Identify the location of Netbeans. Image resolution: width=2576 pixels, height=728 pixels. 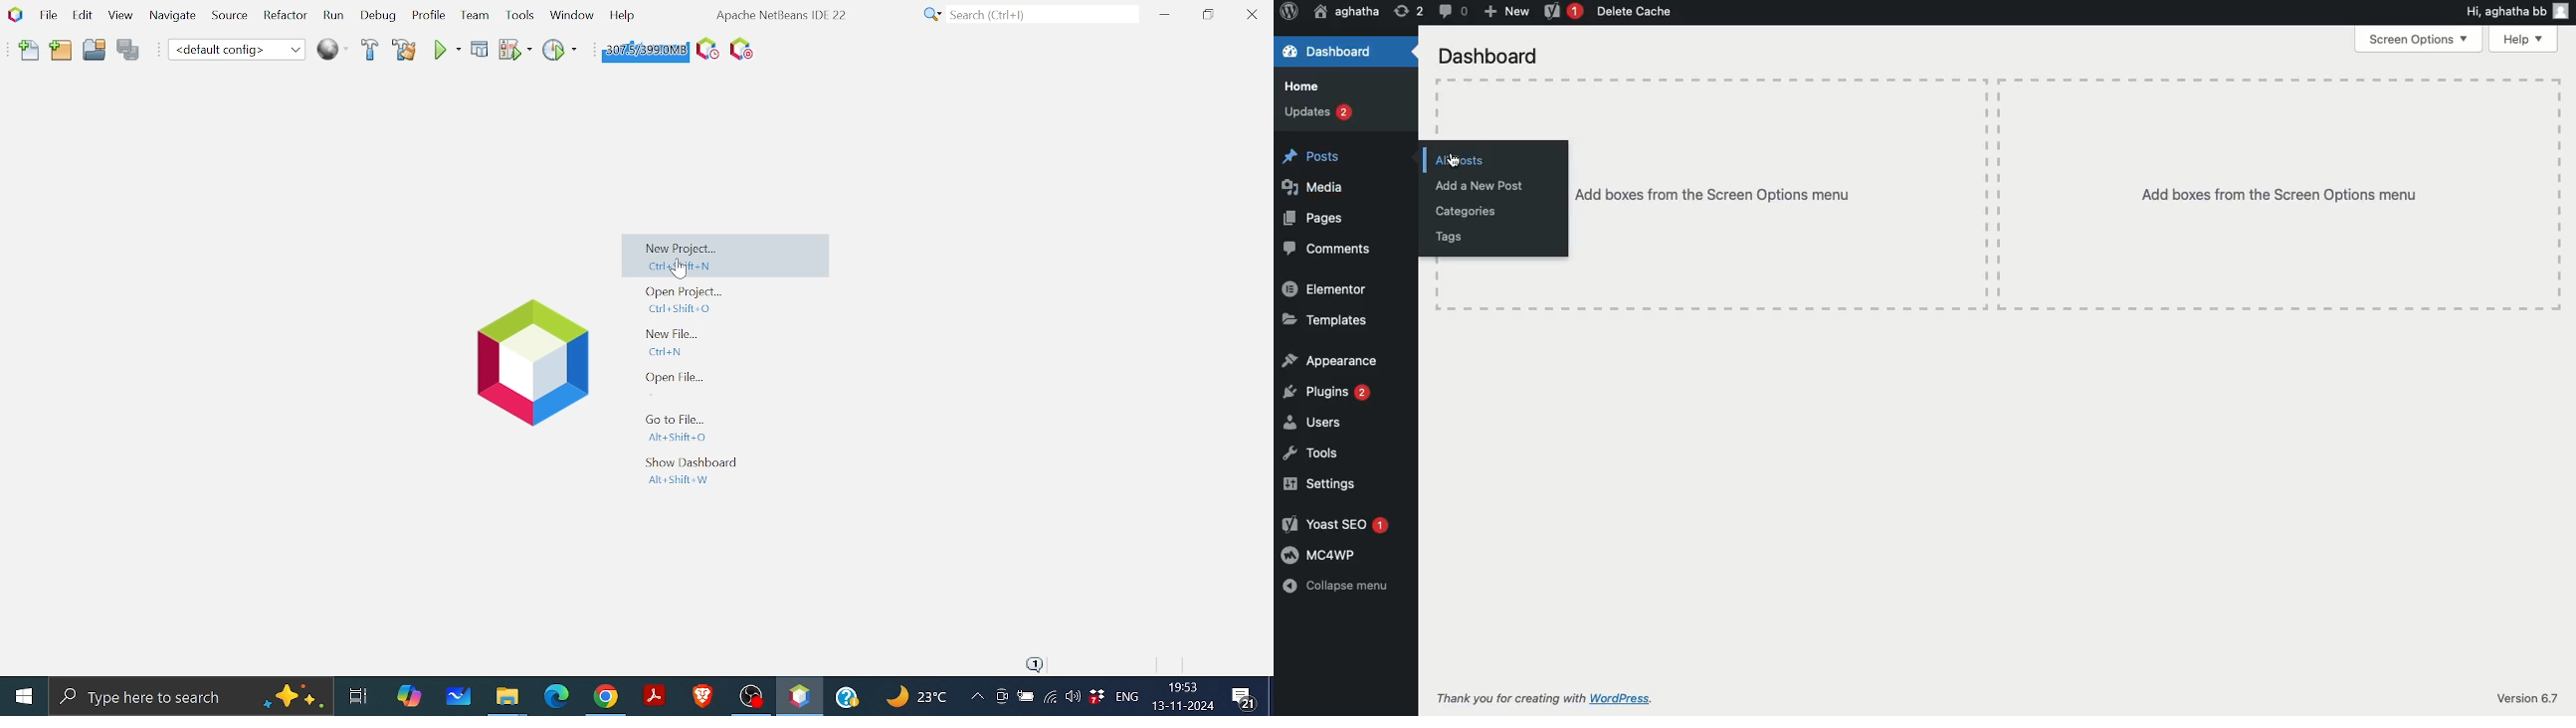
(799, 696).